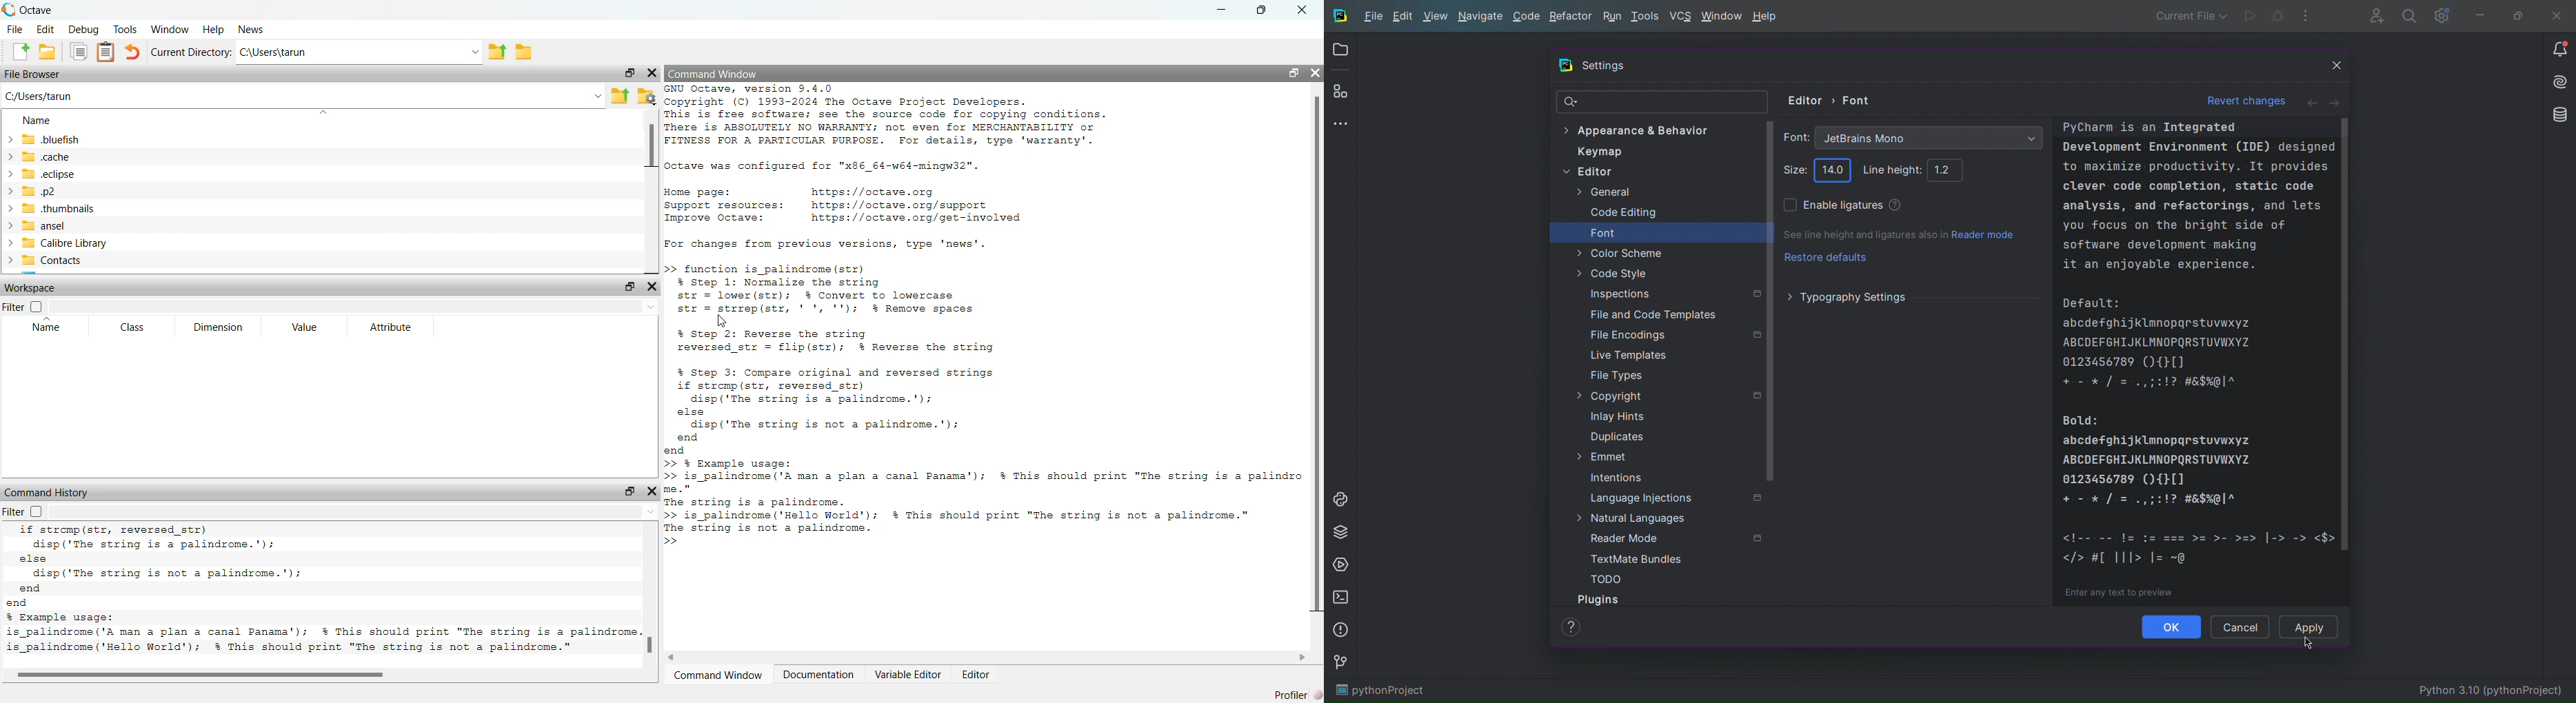  I want to click on file browser, so click(34, 75).